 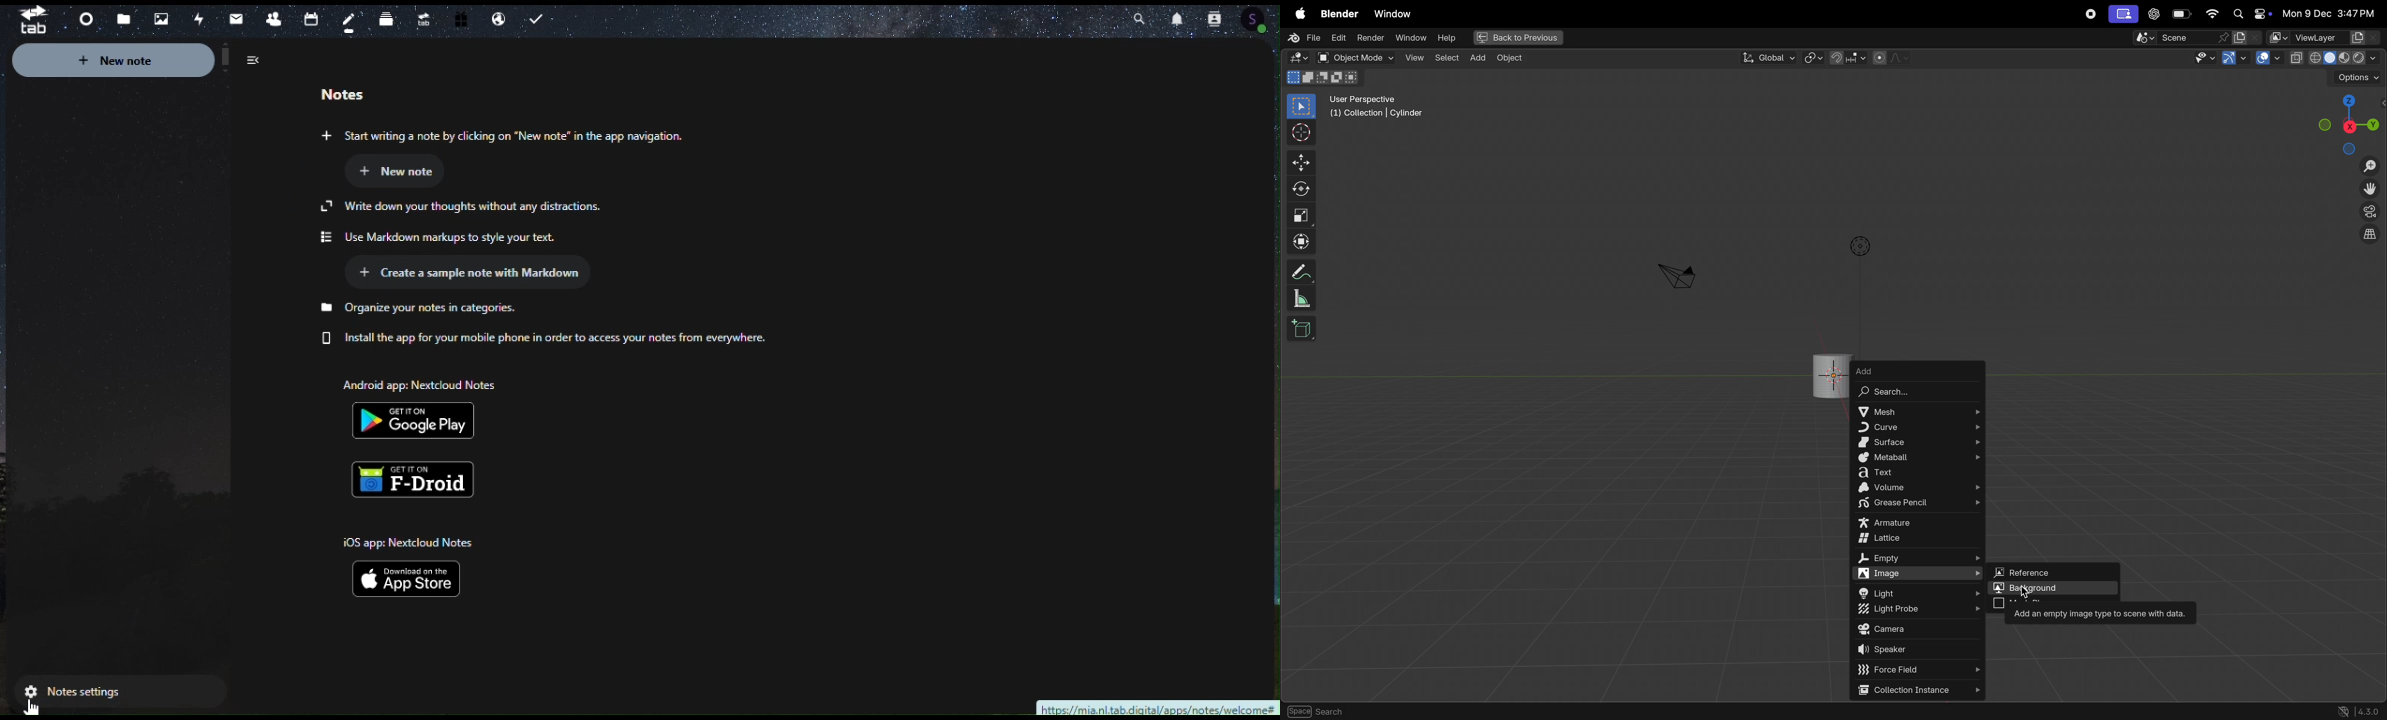 What do you see at coordinates (421, 403) in the screenshot?
I see `Play Store` at bounding box center [421, 403].